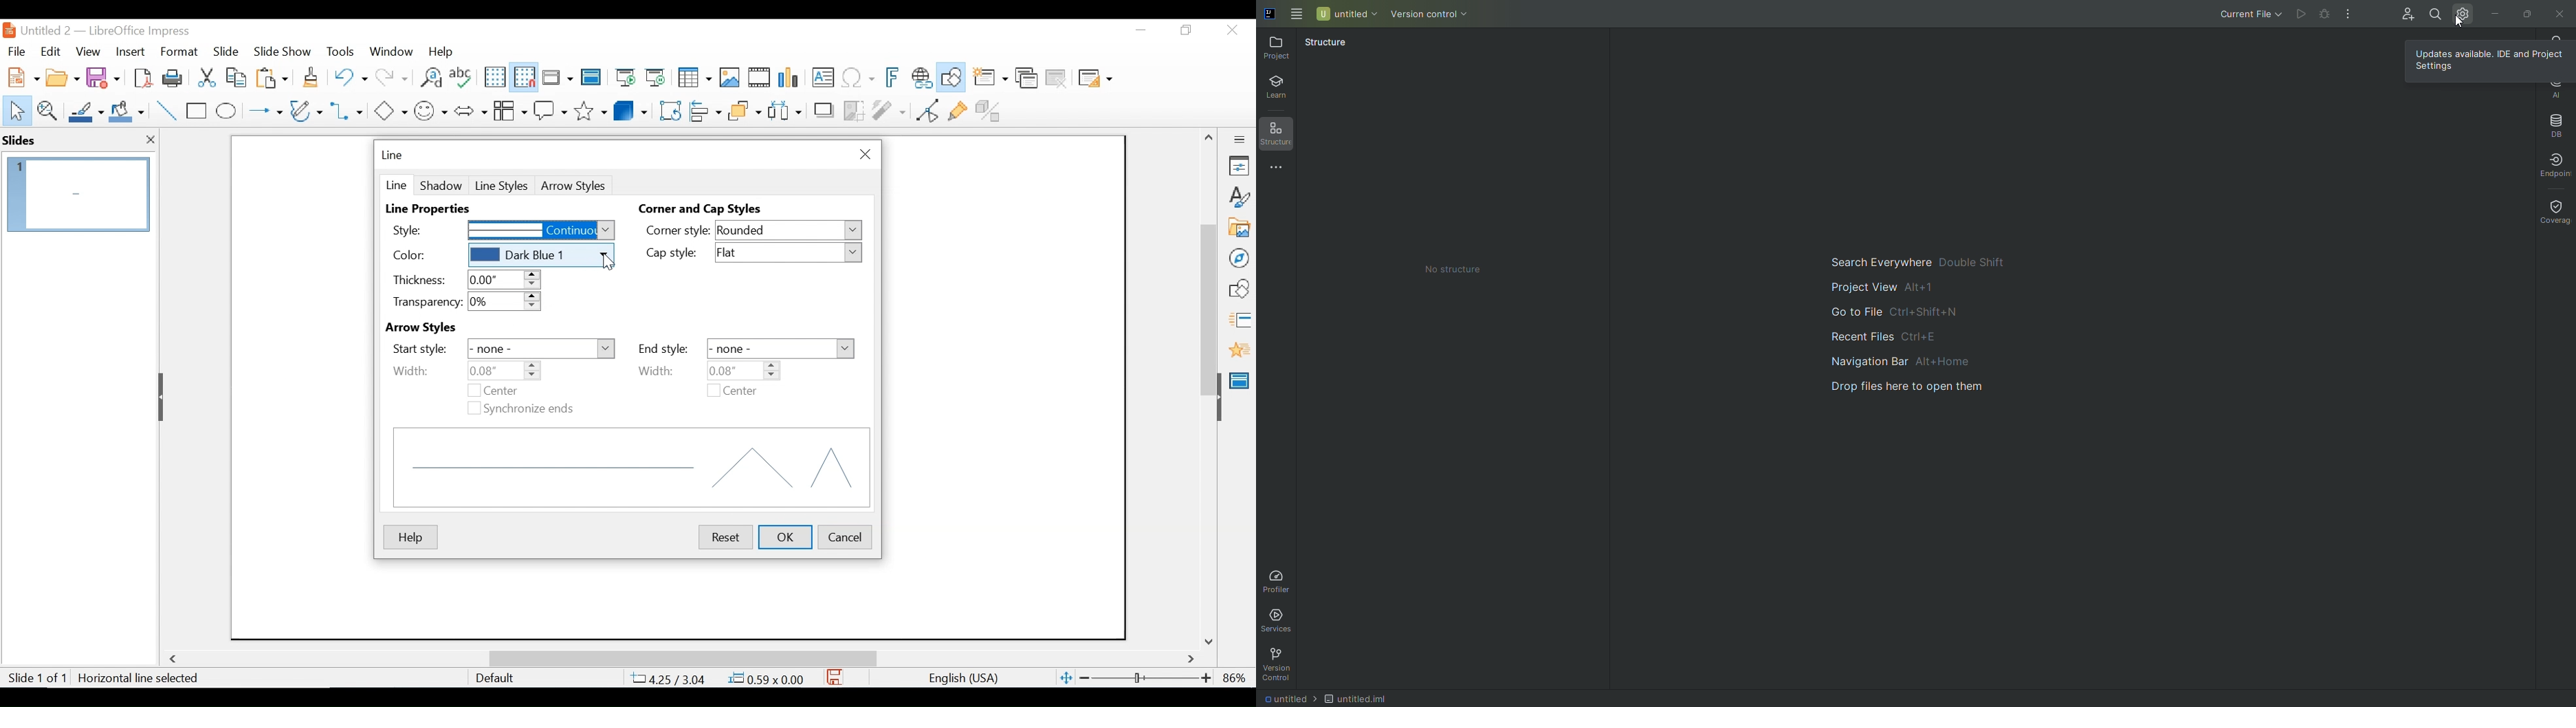 This screenshot has width=2576, height=728. What do you see at coordinates (1916, 387) in the screenshot?
I see `File upload` at bounding box center [1916, 387].